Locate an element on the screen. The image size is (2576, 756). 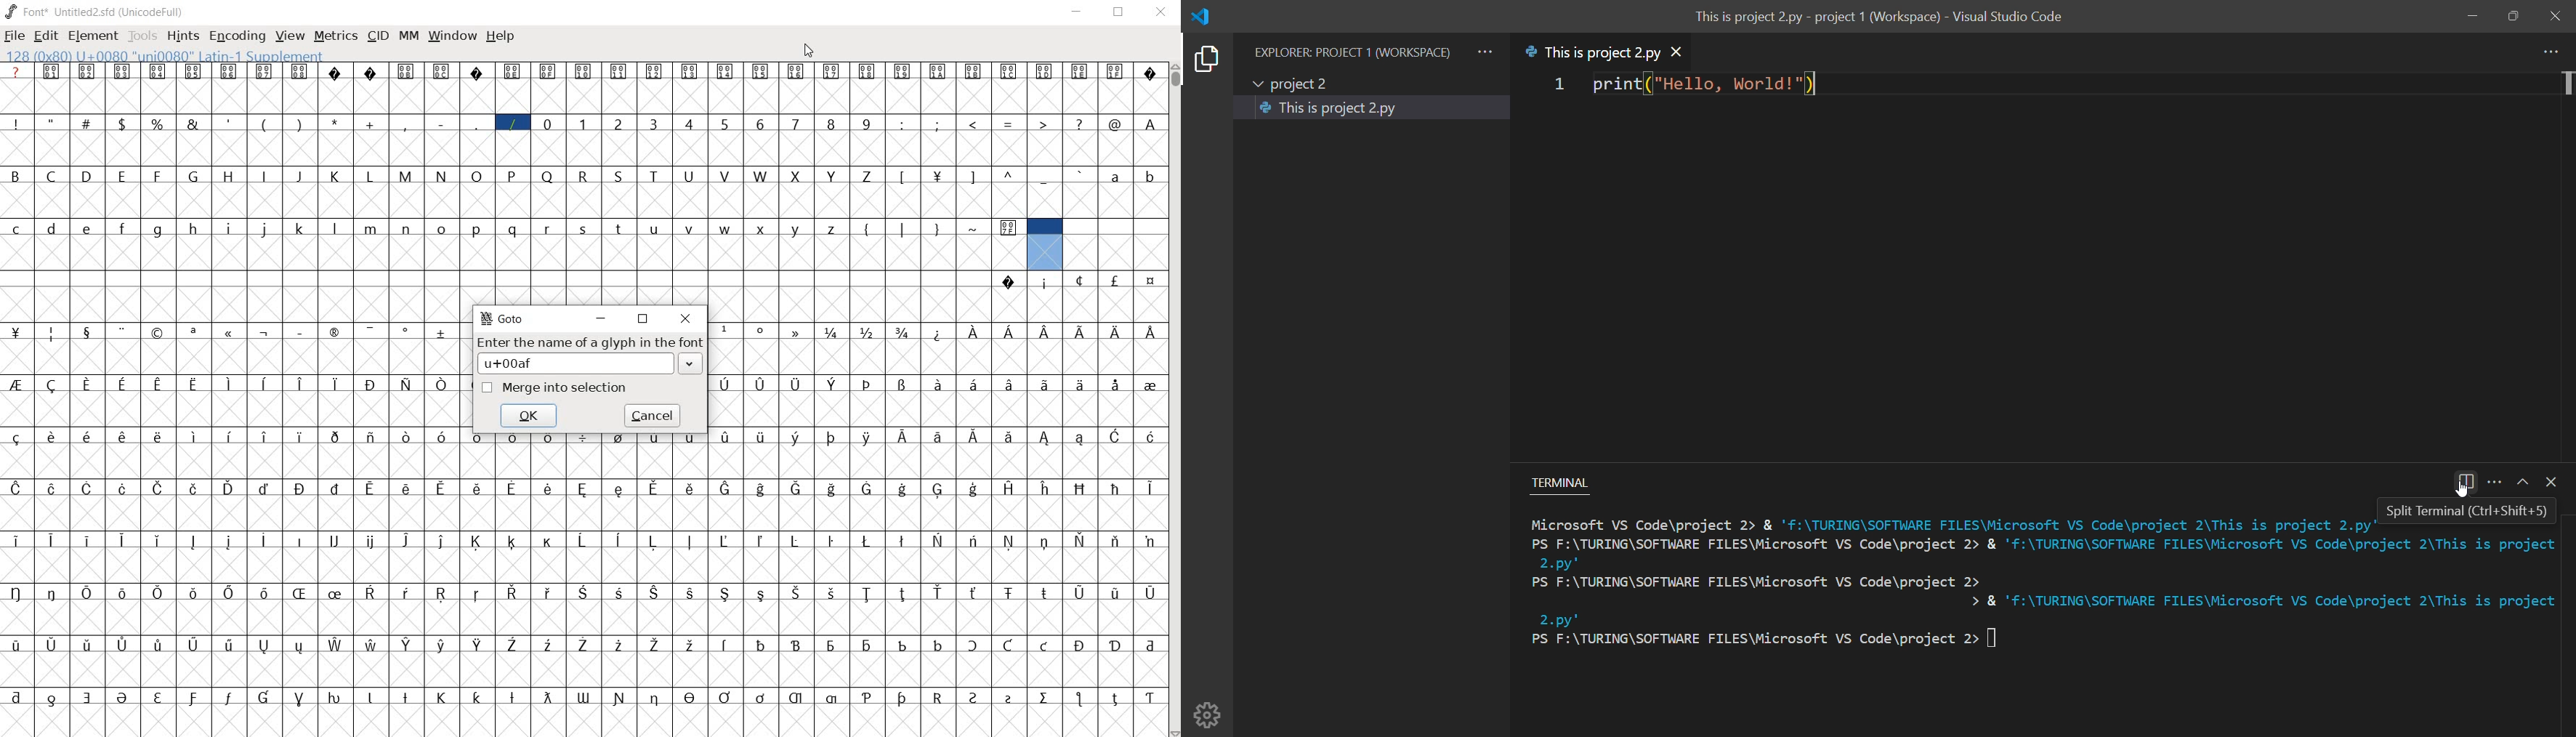
Symbol is located at coordinates (834, 332).